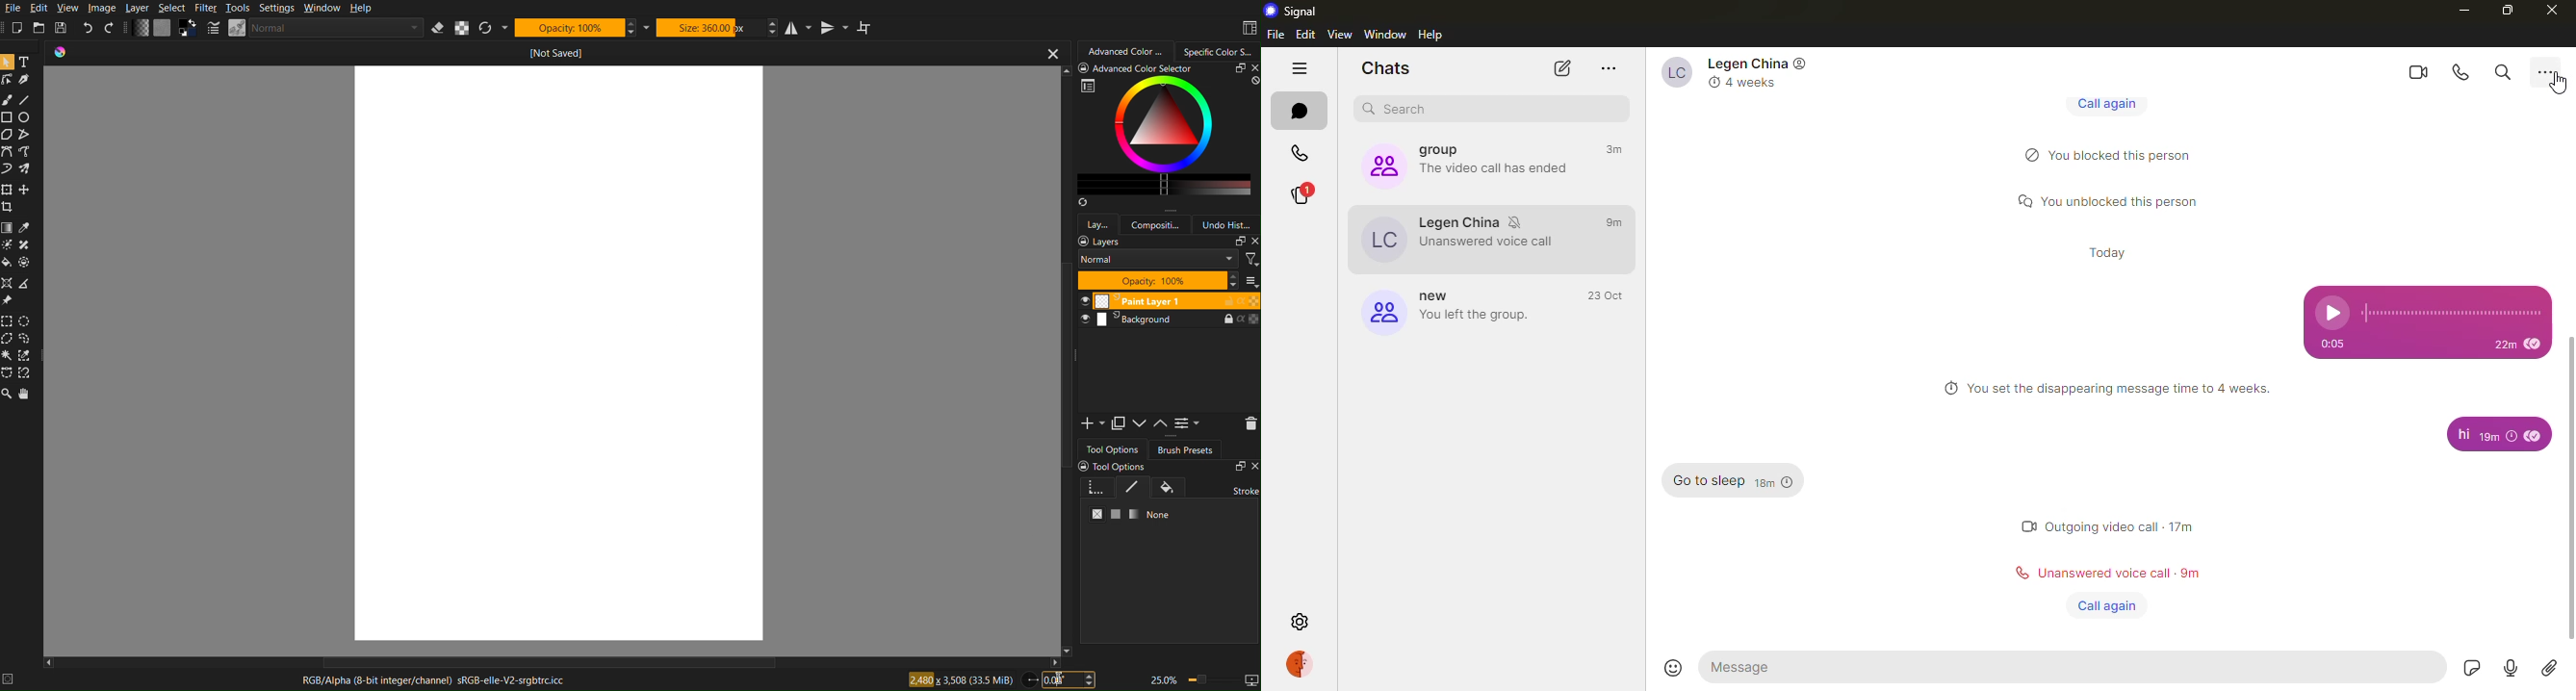 This screenshot has width=2576, height=700. I want to click on thumbnail, so click(1250, 281).